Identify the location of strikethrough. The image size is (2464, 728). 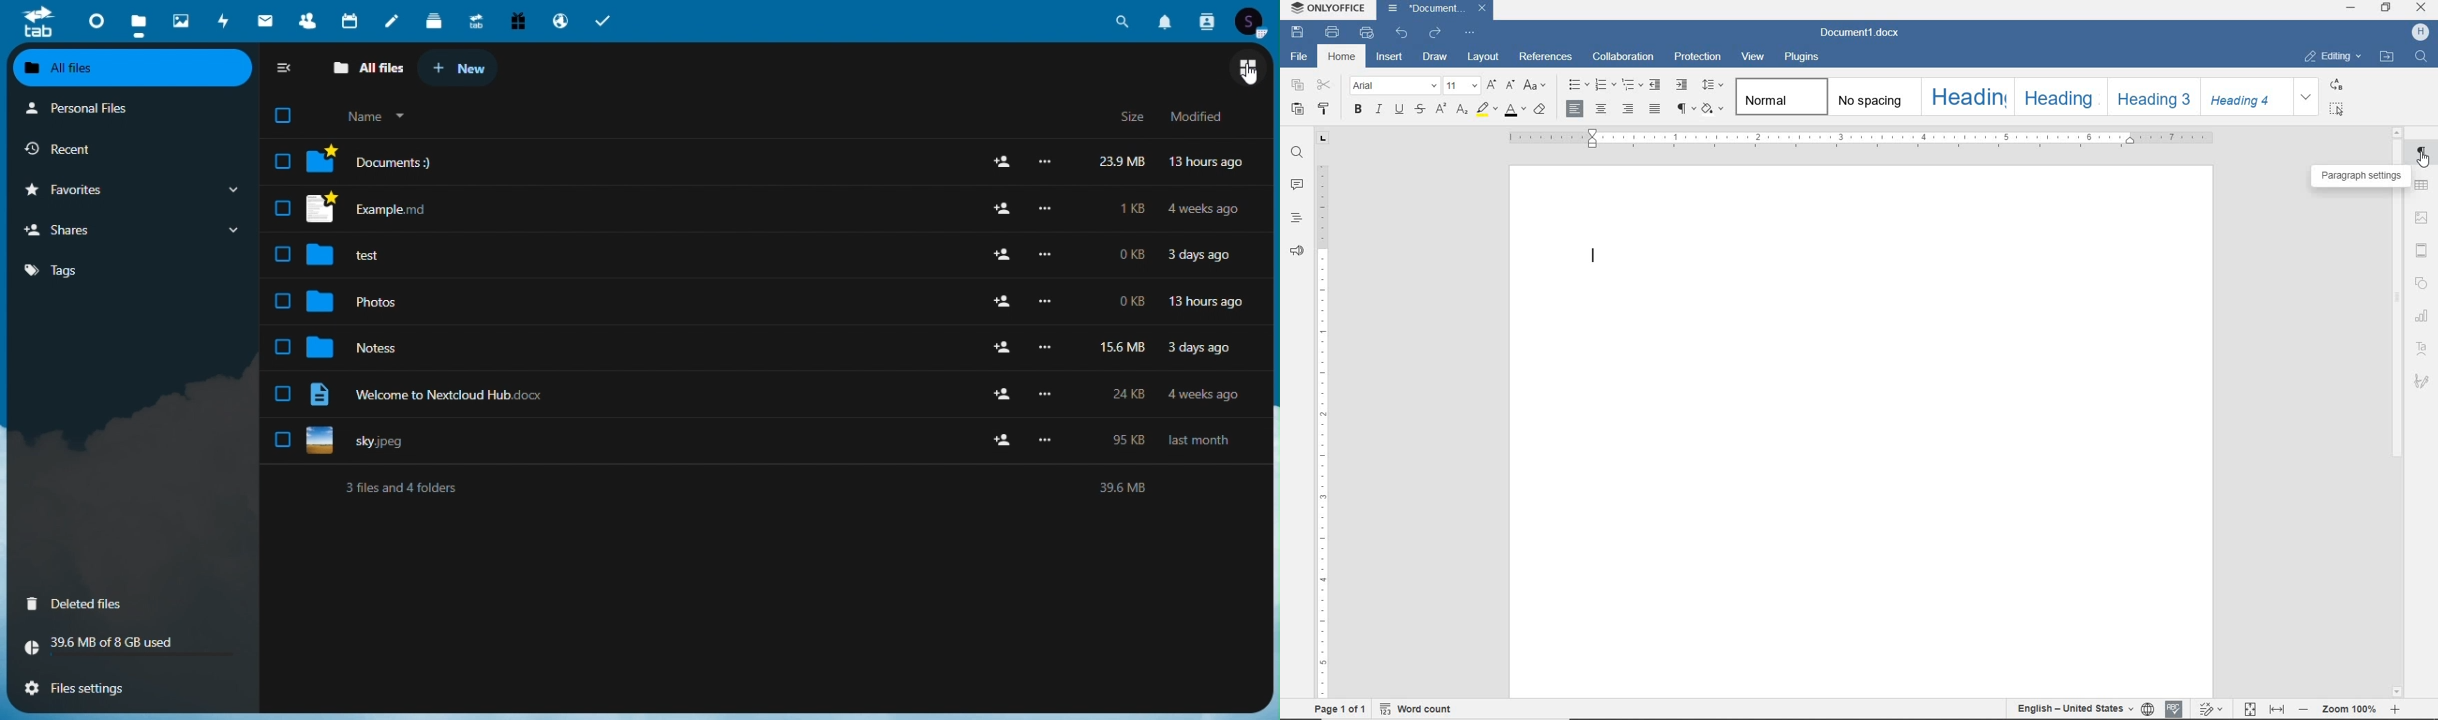
(1419, 110).